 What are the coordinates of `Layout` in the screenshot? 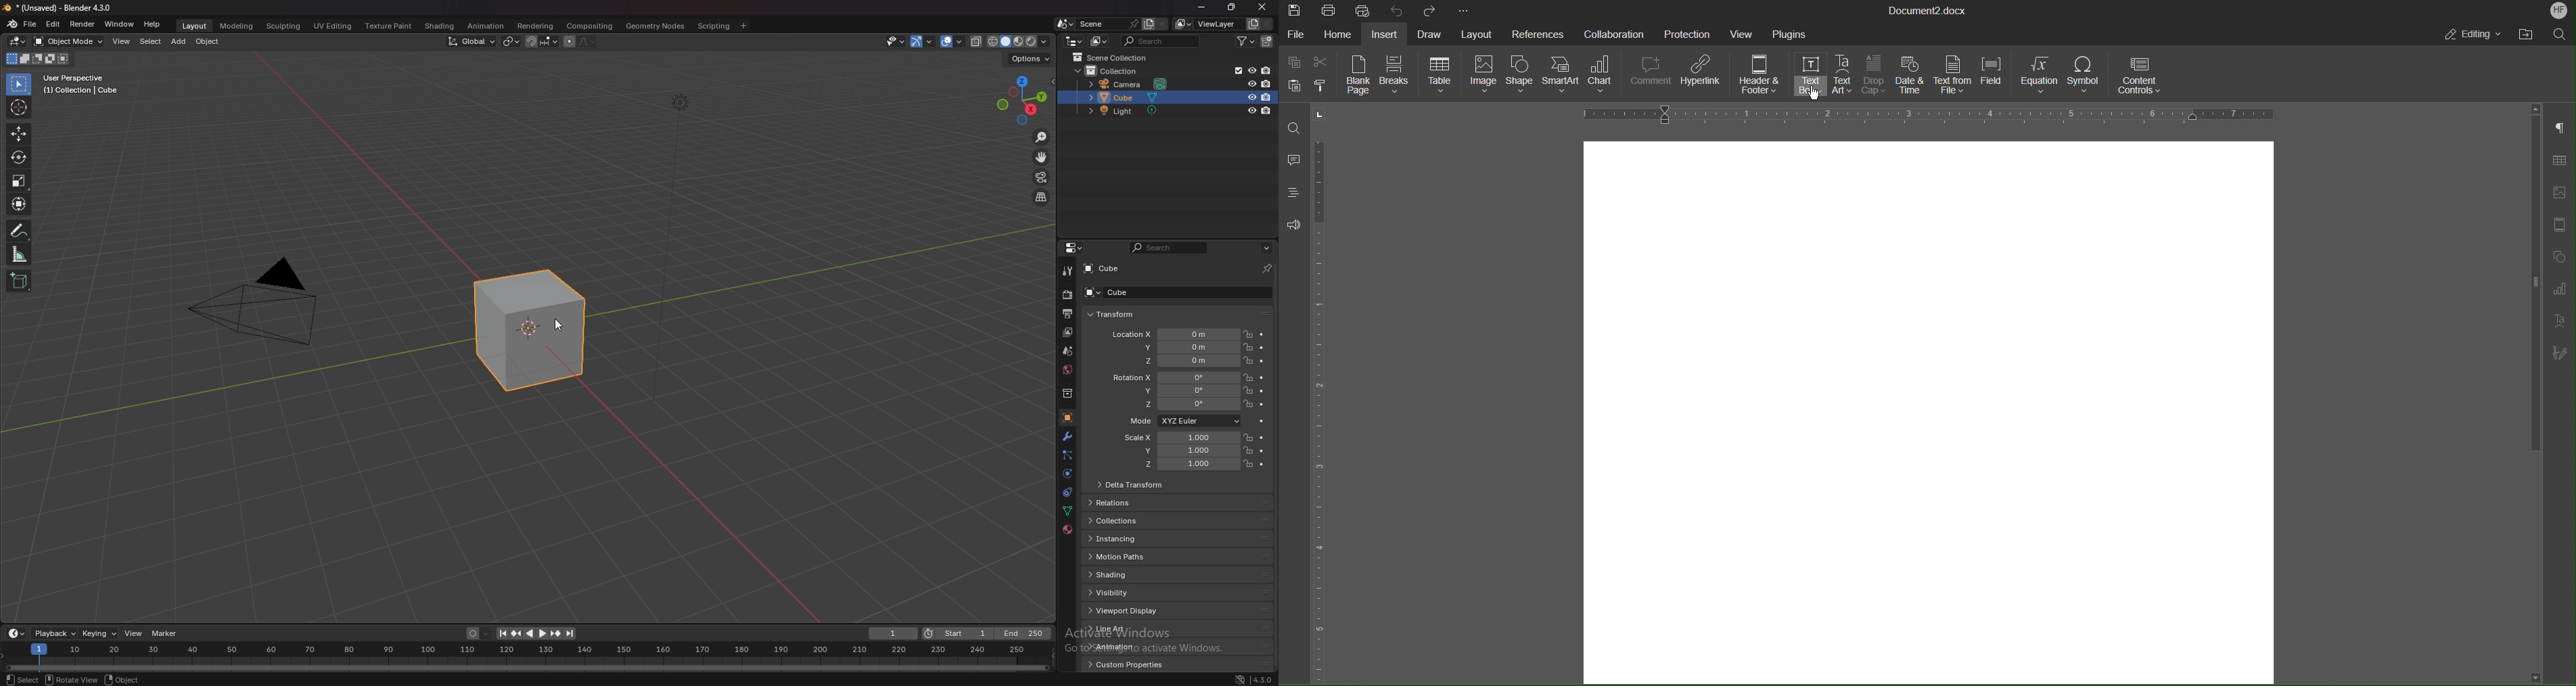 It's located at (1475, 34).